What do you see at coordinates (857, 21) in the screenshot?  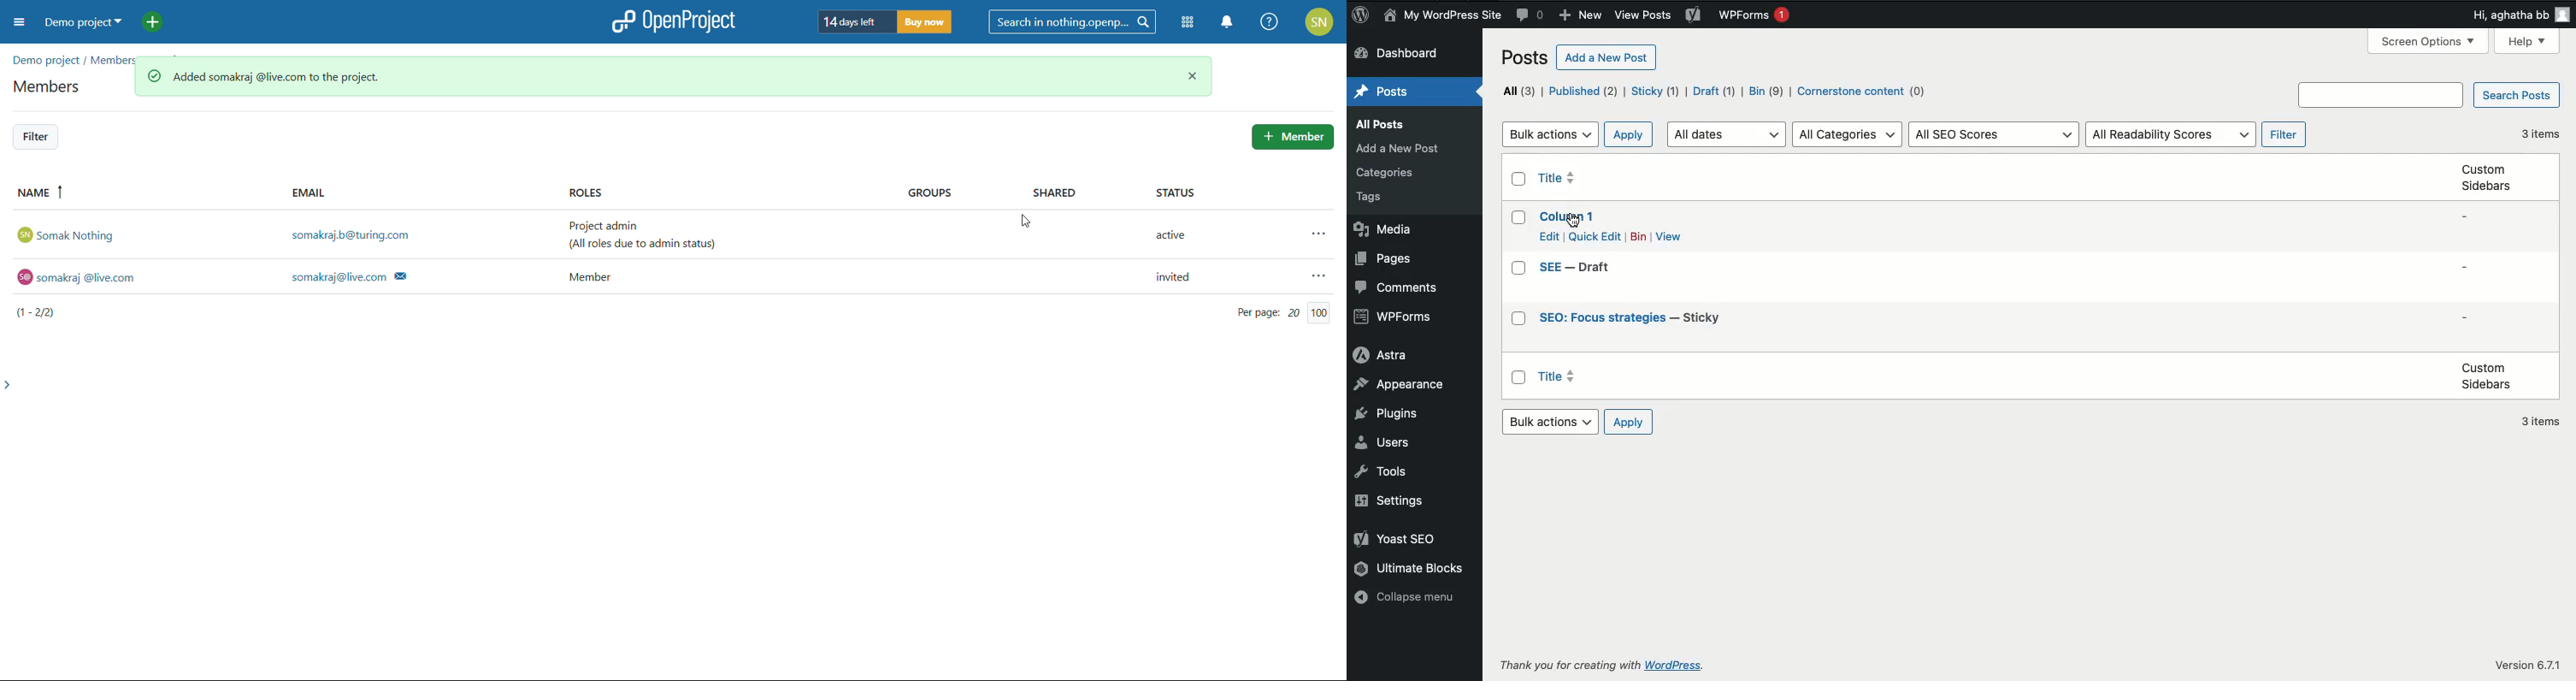 I see `days left of trial` at bounding box center [857, 21].